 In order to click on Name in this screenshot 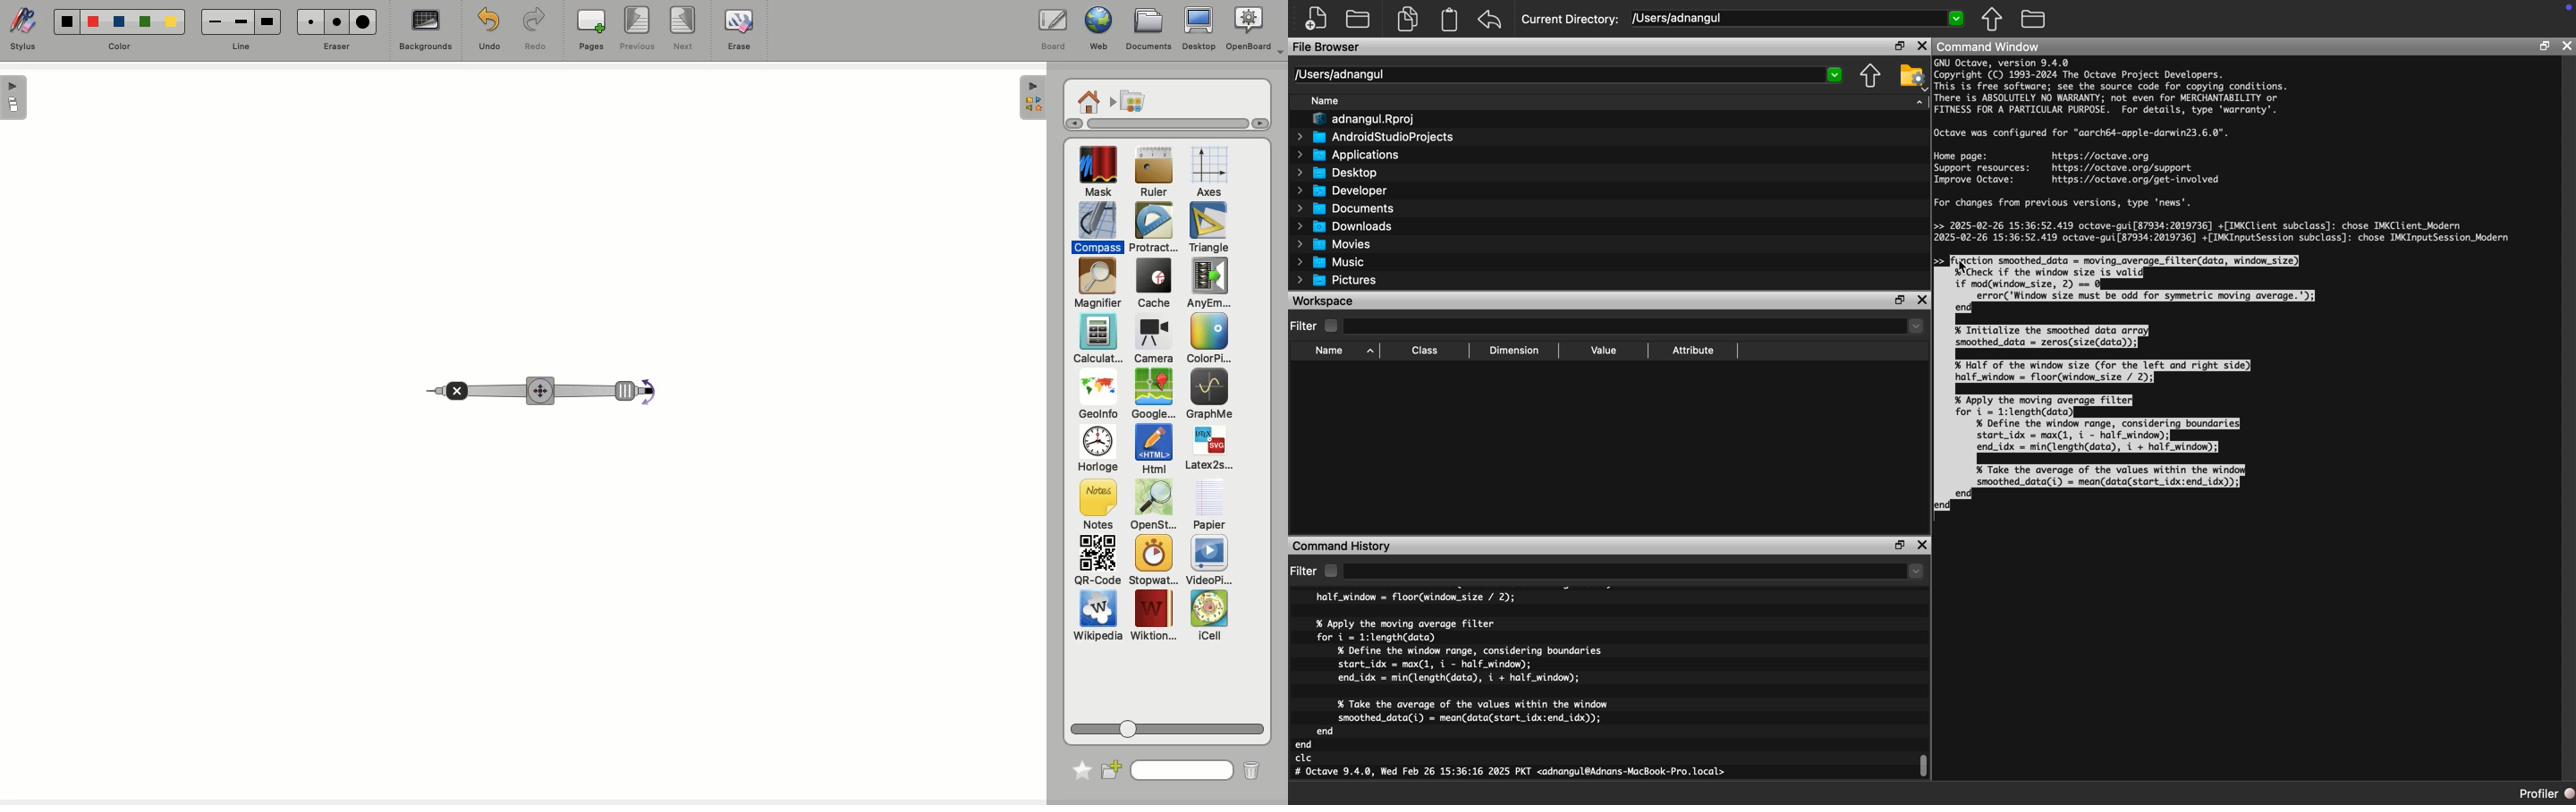, I will do `click(1330, 352)`.